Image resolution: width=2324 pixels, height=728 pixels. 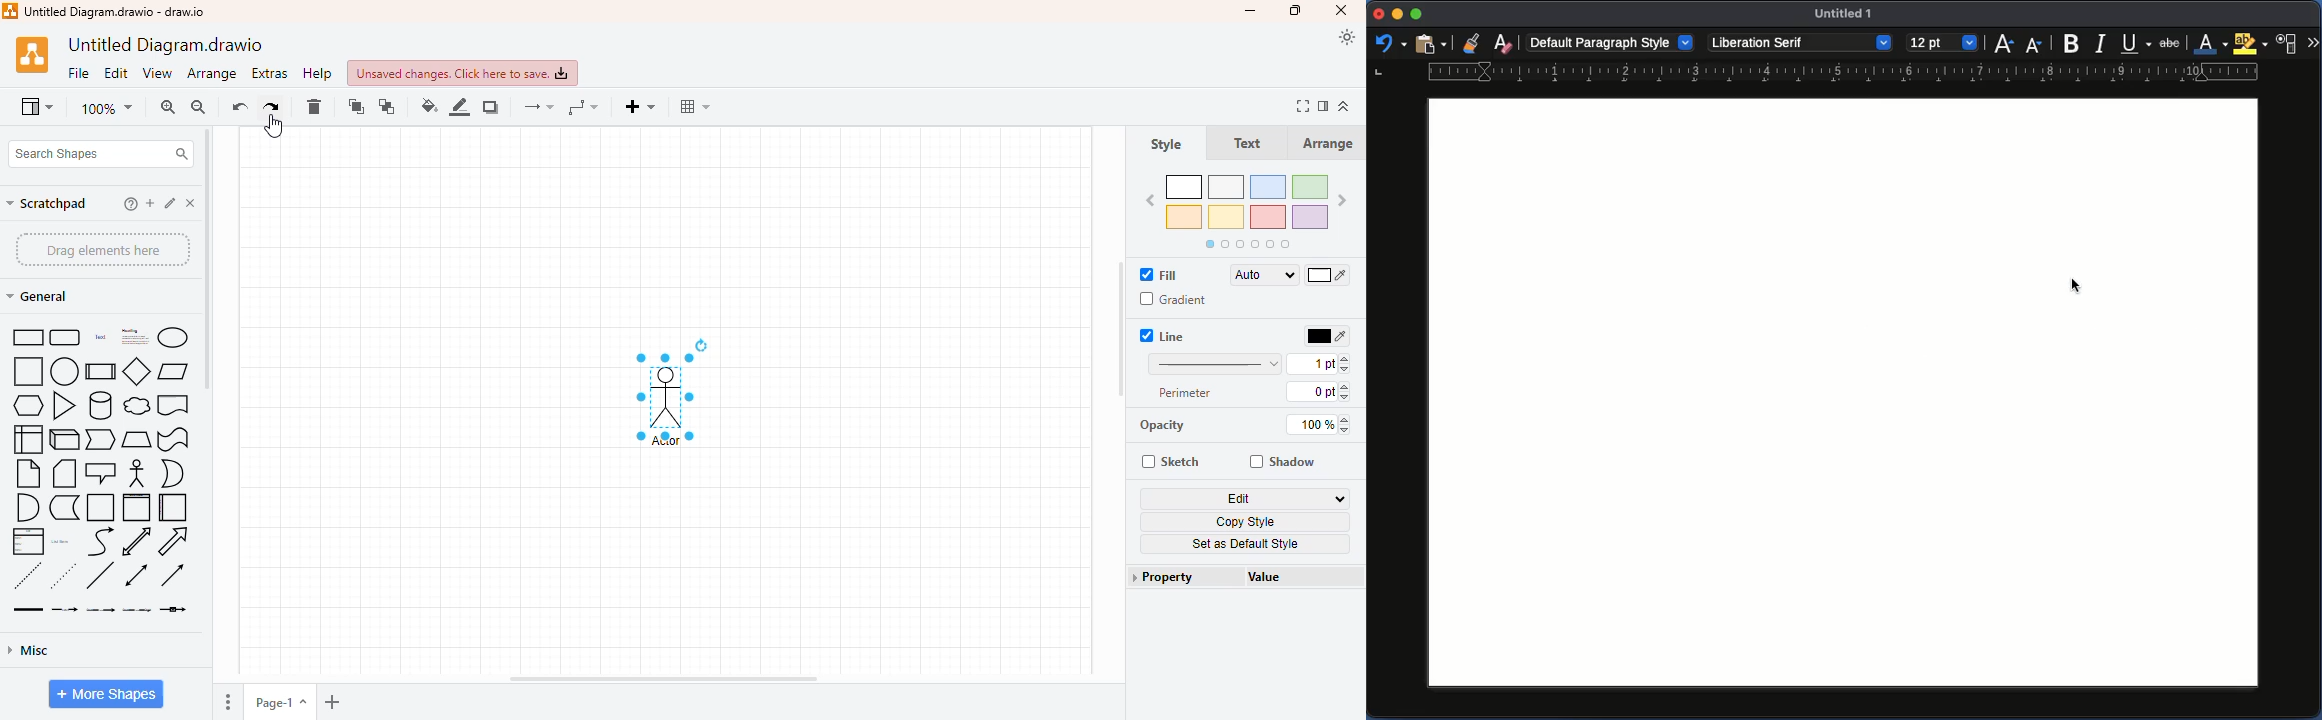 What do you see at coordinates (2313, 43) in the screenshot?
I see `More` at bounding box center [2313, 43].